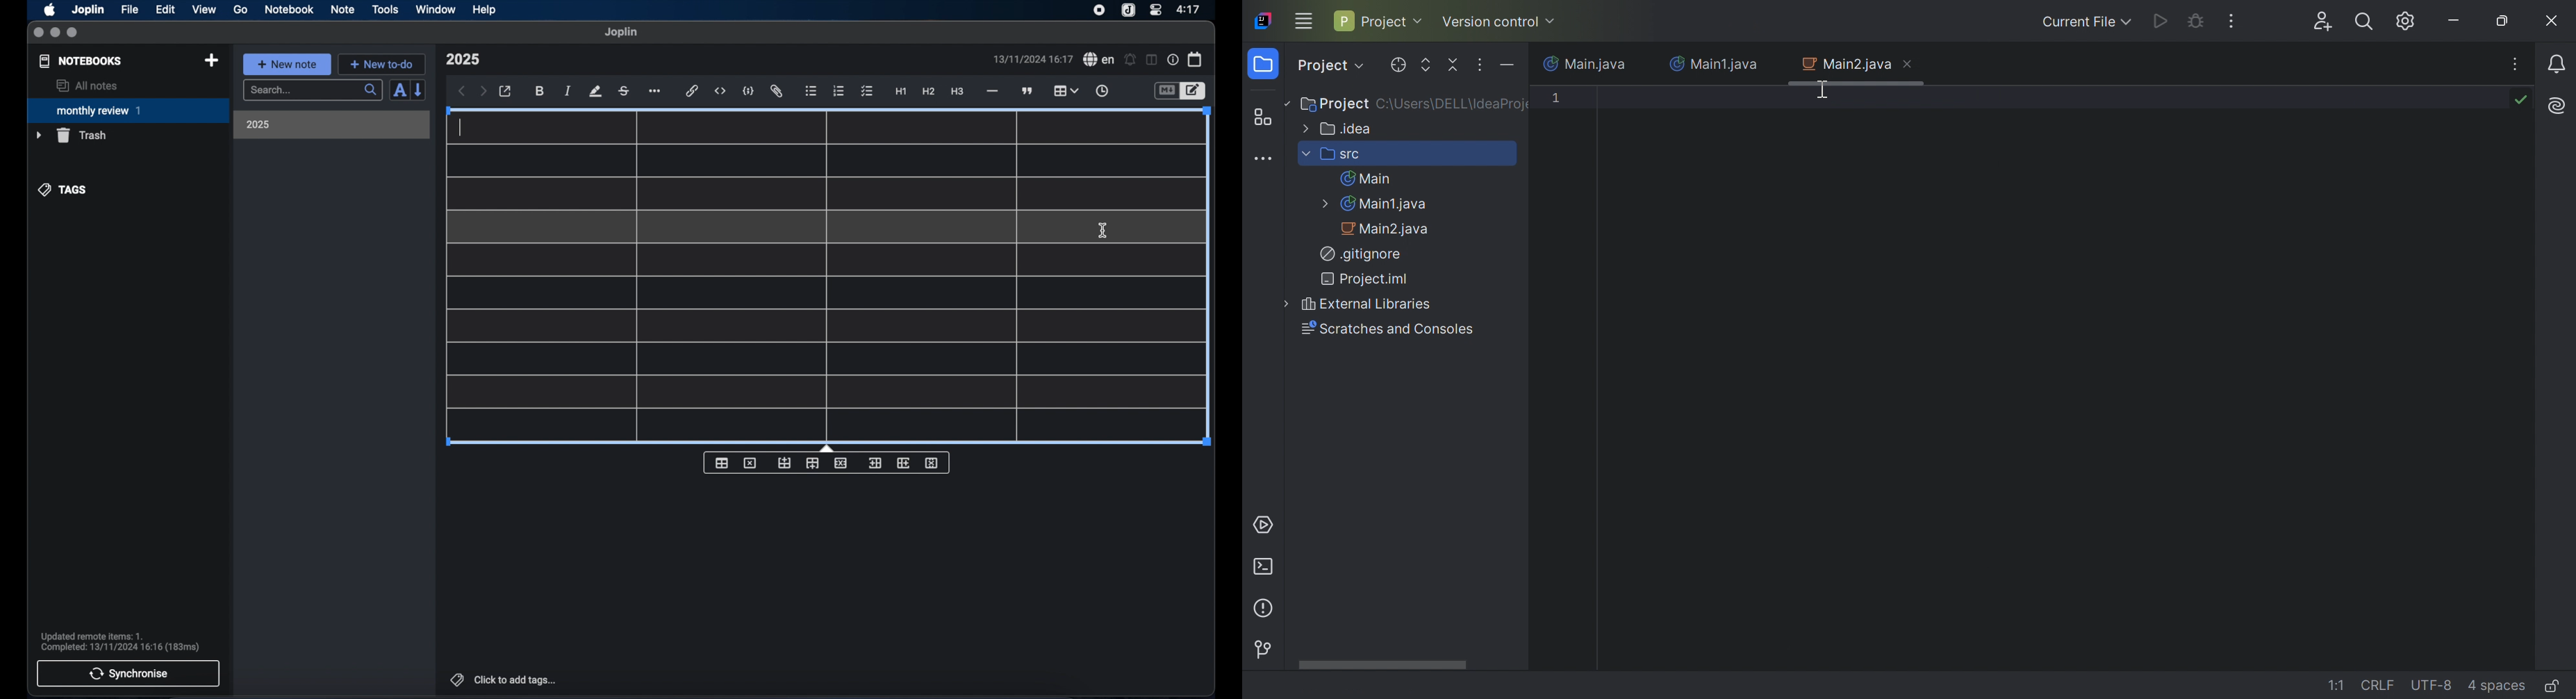 The height and width of the screenshot is (700, 2576). Describe the element at coordinates (419, 89) in the screenshot. I see `reverse sort order` at that location.